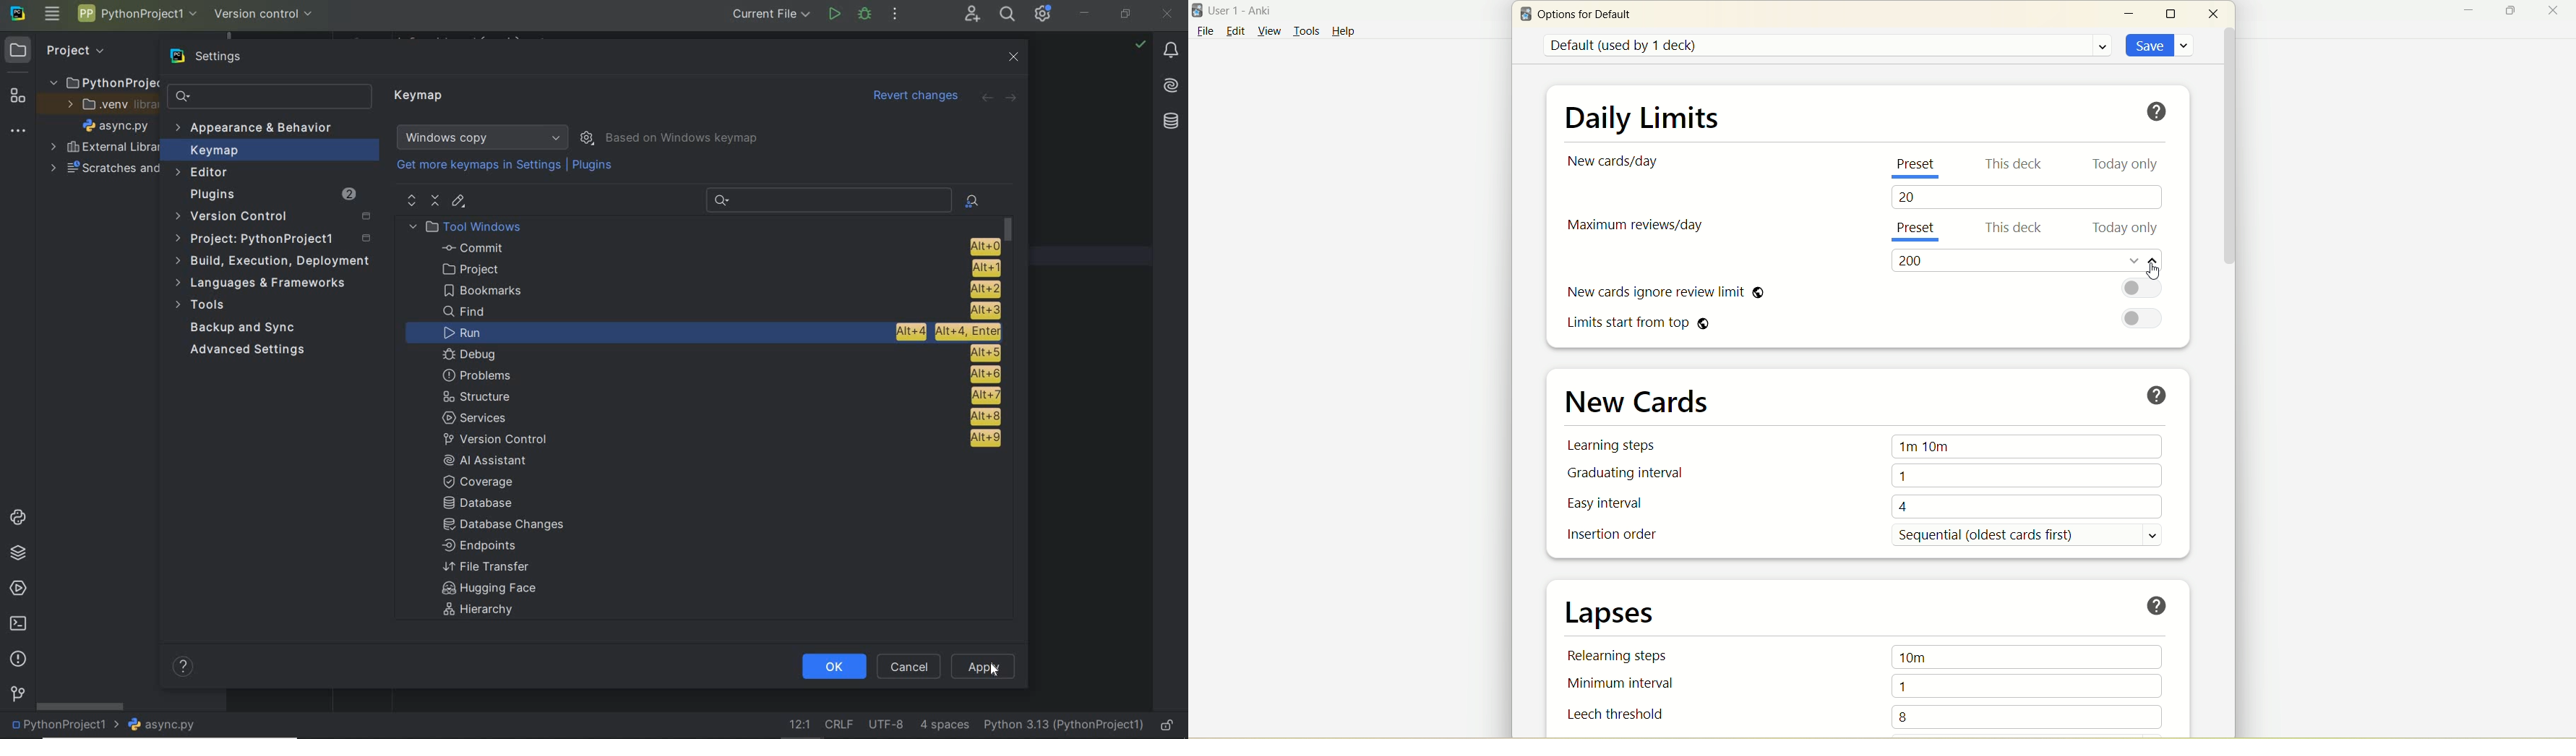 Image resolution: width=2576 pixels, height=756 pixels. Describe the element at coordinates (945, 726) in the screenshot. I see `Indent` at that location.